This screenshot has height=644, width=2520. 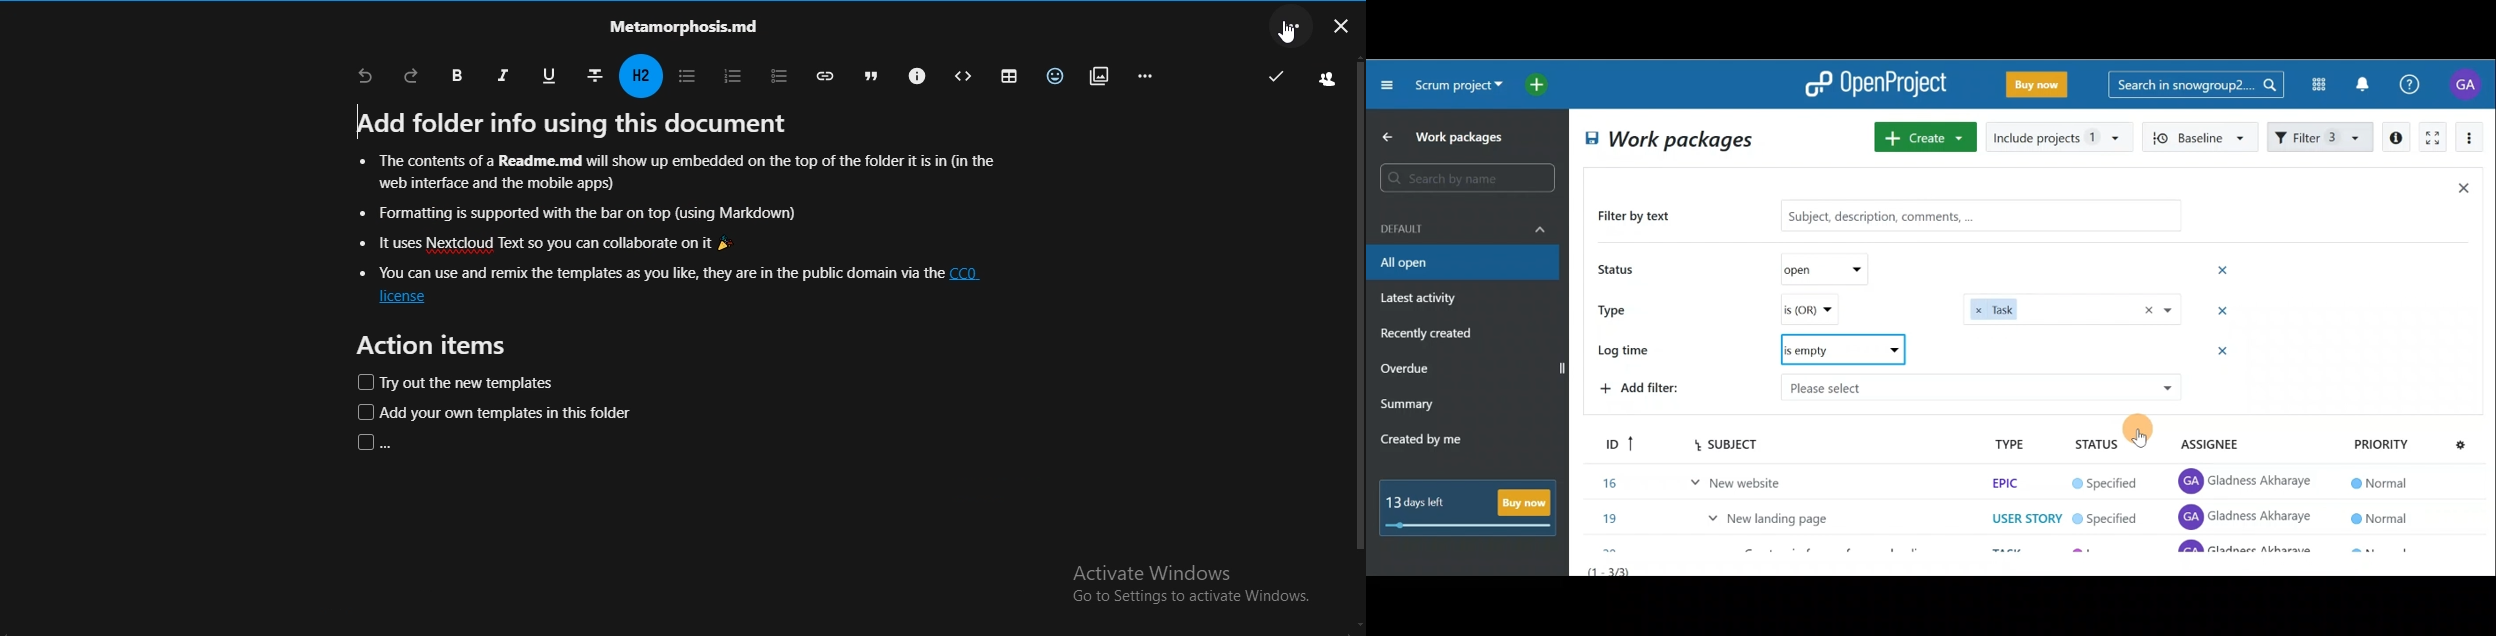 I want to click on task, so click(x=2073, y=308).